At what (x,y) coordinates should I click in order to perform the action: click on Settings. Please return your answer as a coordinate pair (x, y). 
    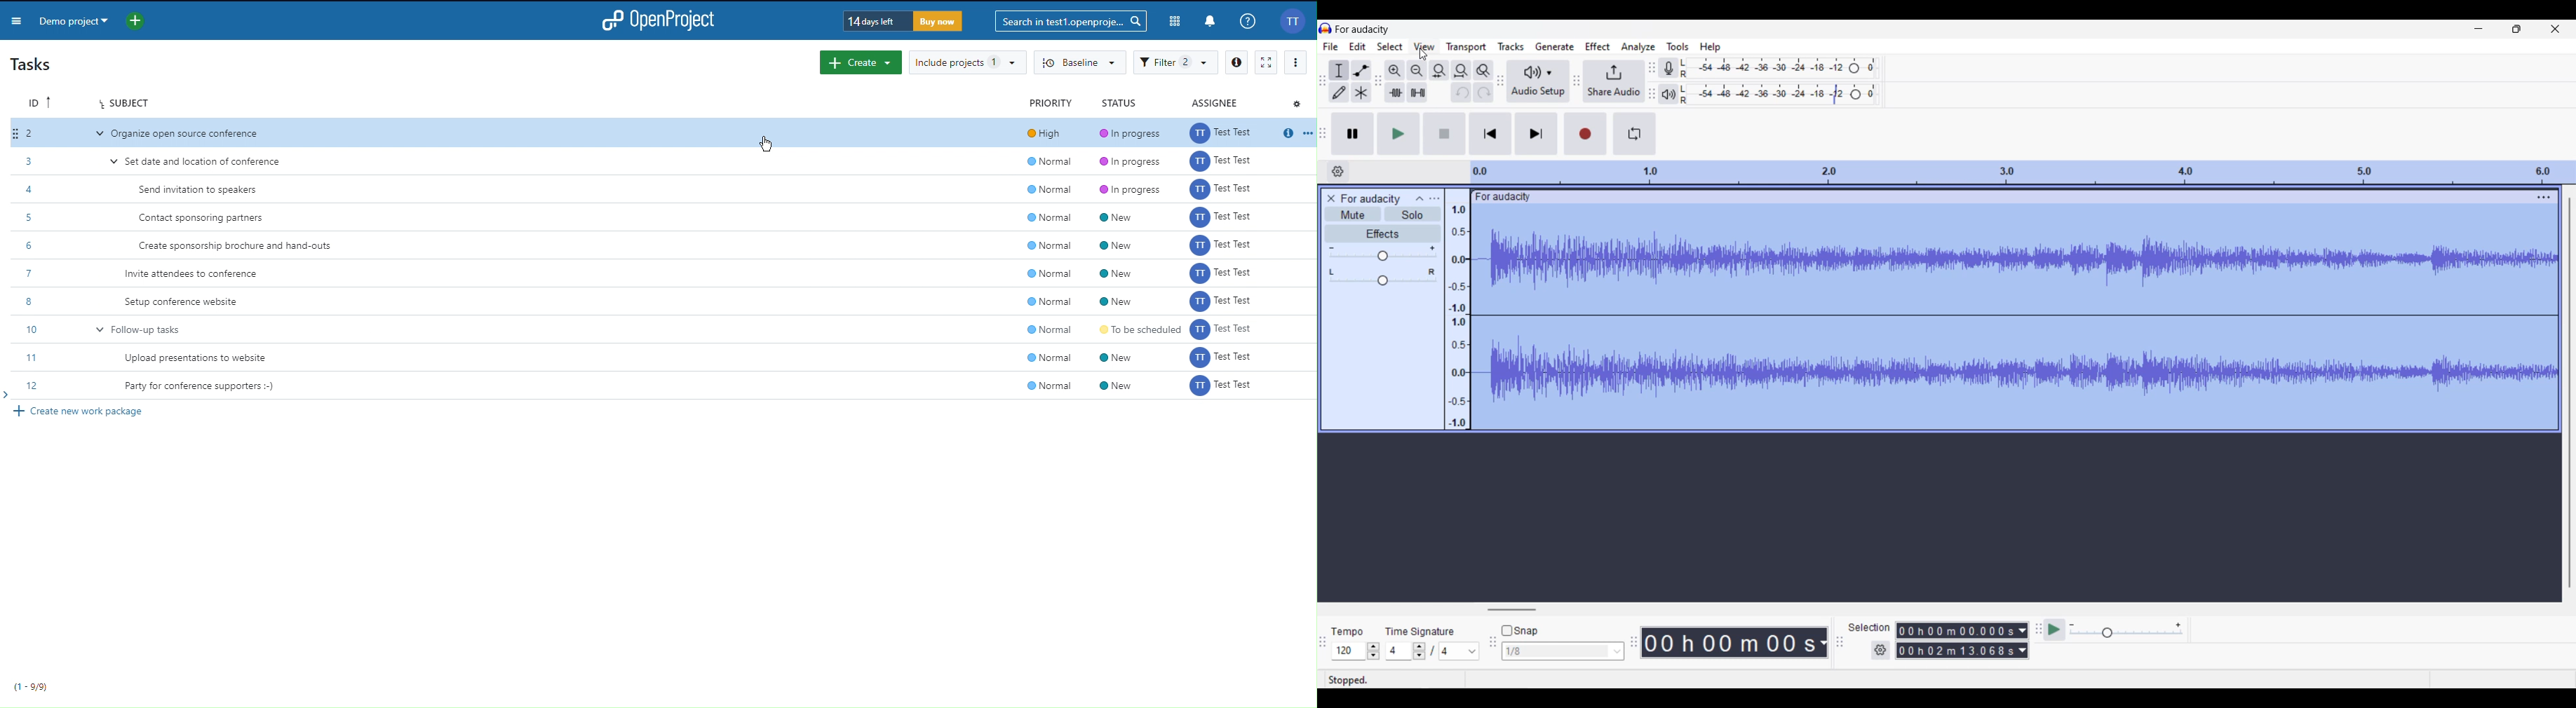
    Looking at the image, I should click on (1299, 104).